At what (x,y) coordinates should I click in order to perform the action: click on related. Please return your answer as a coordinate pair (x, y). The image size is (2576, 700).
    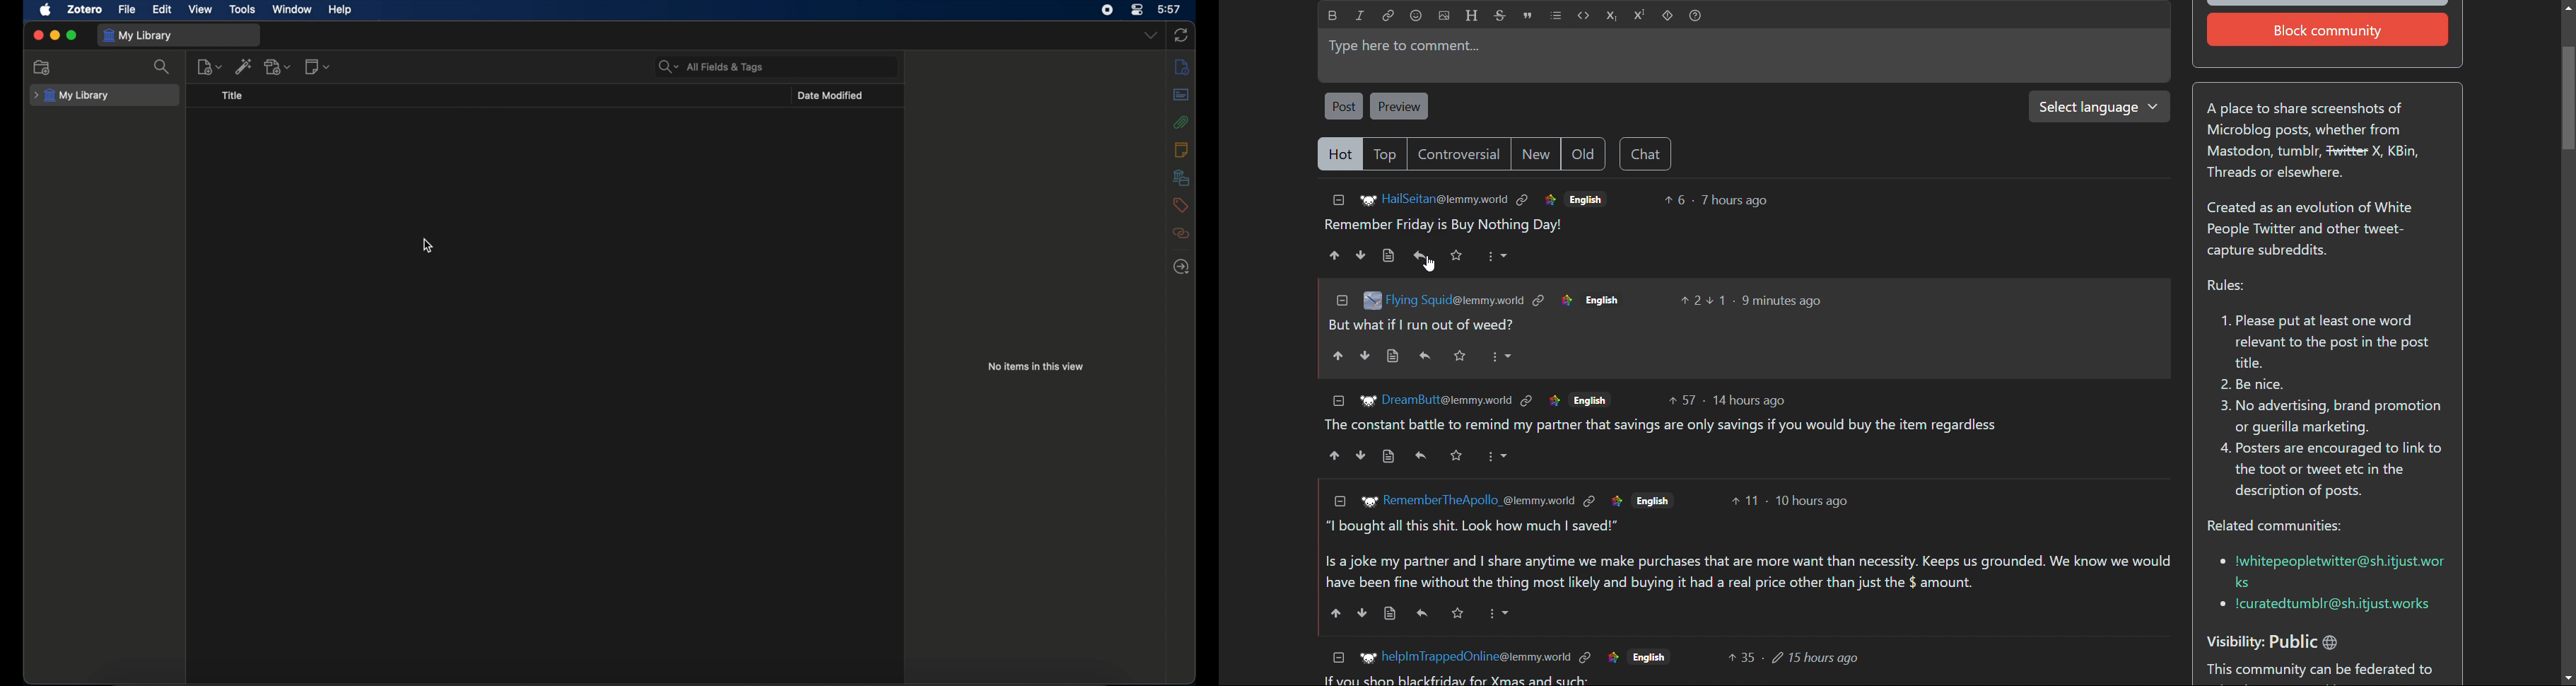
    Looking at the image, I should click on (1182, 233).